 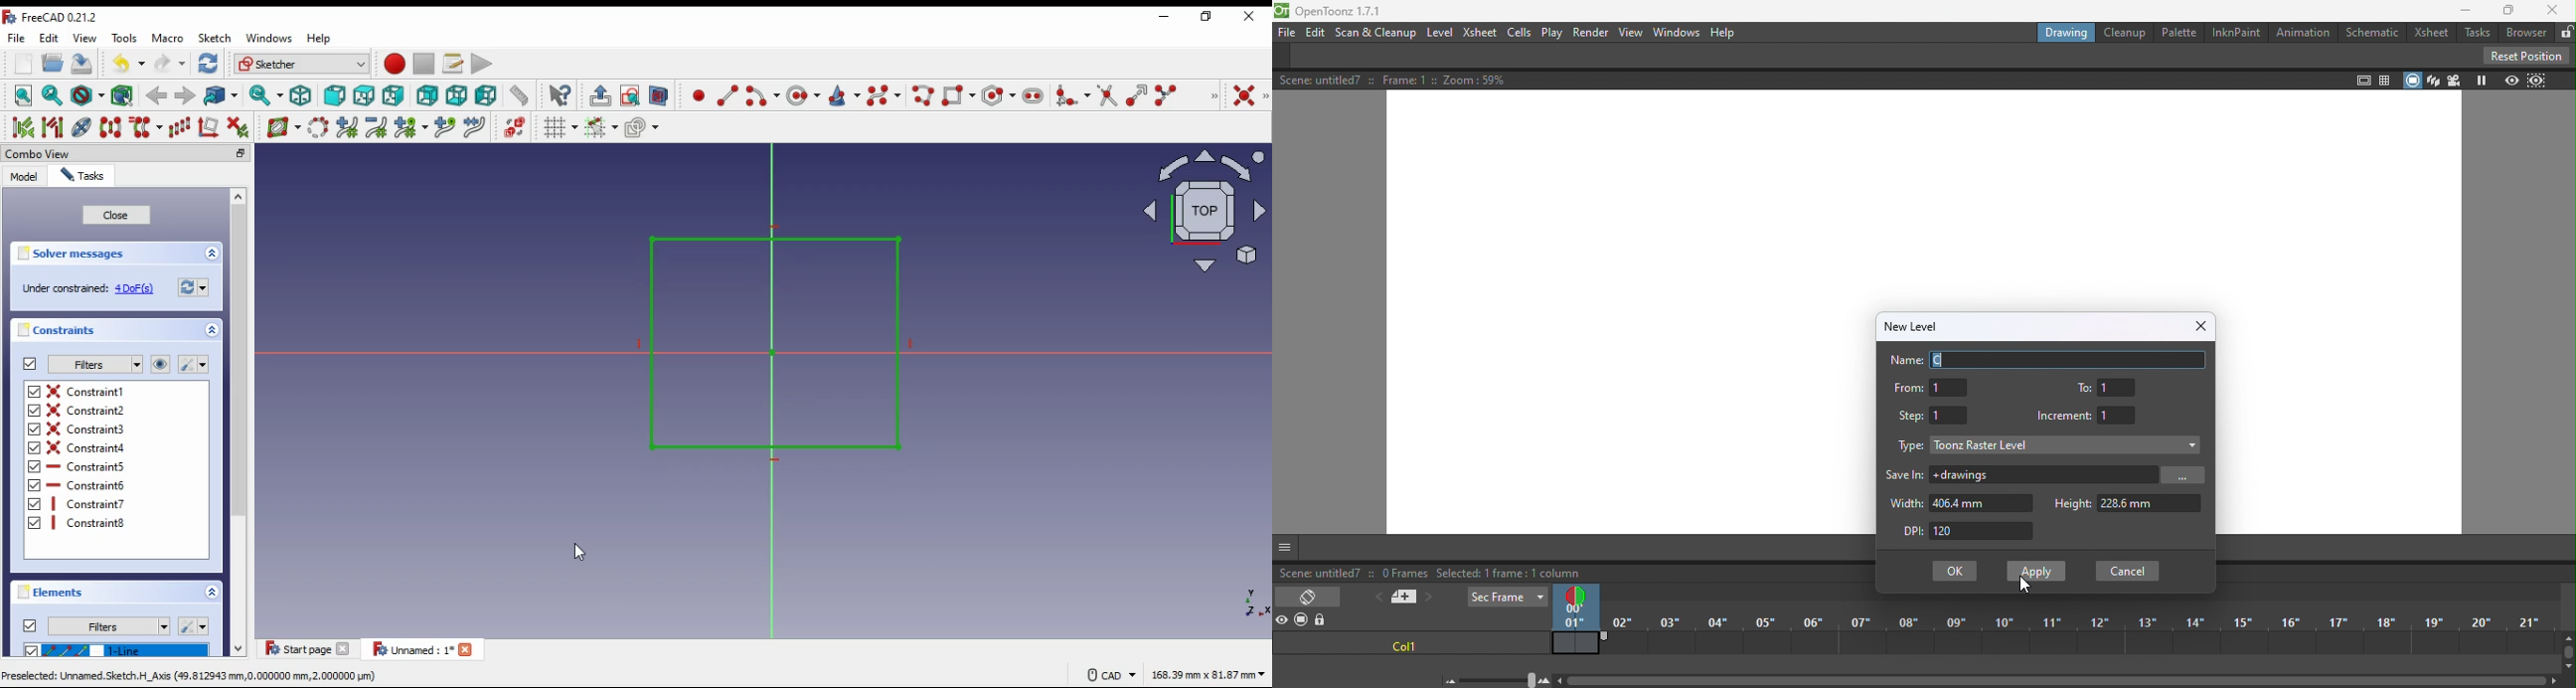 I want to click on switch virtual space, so click(x=514, y=127).